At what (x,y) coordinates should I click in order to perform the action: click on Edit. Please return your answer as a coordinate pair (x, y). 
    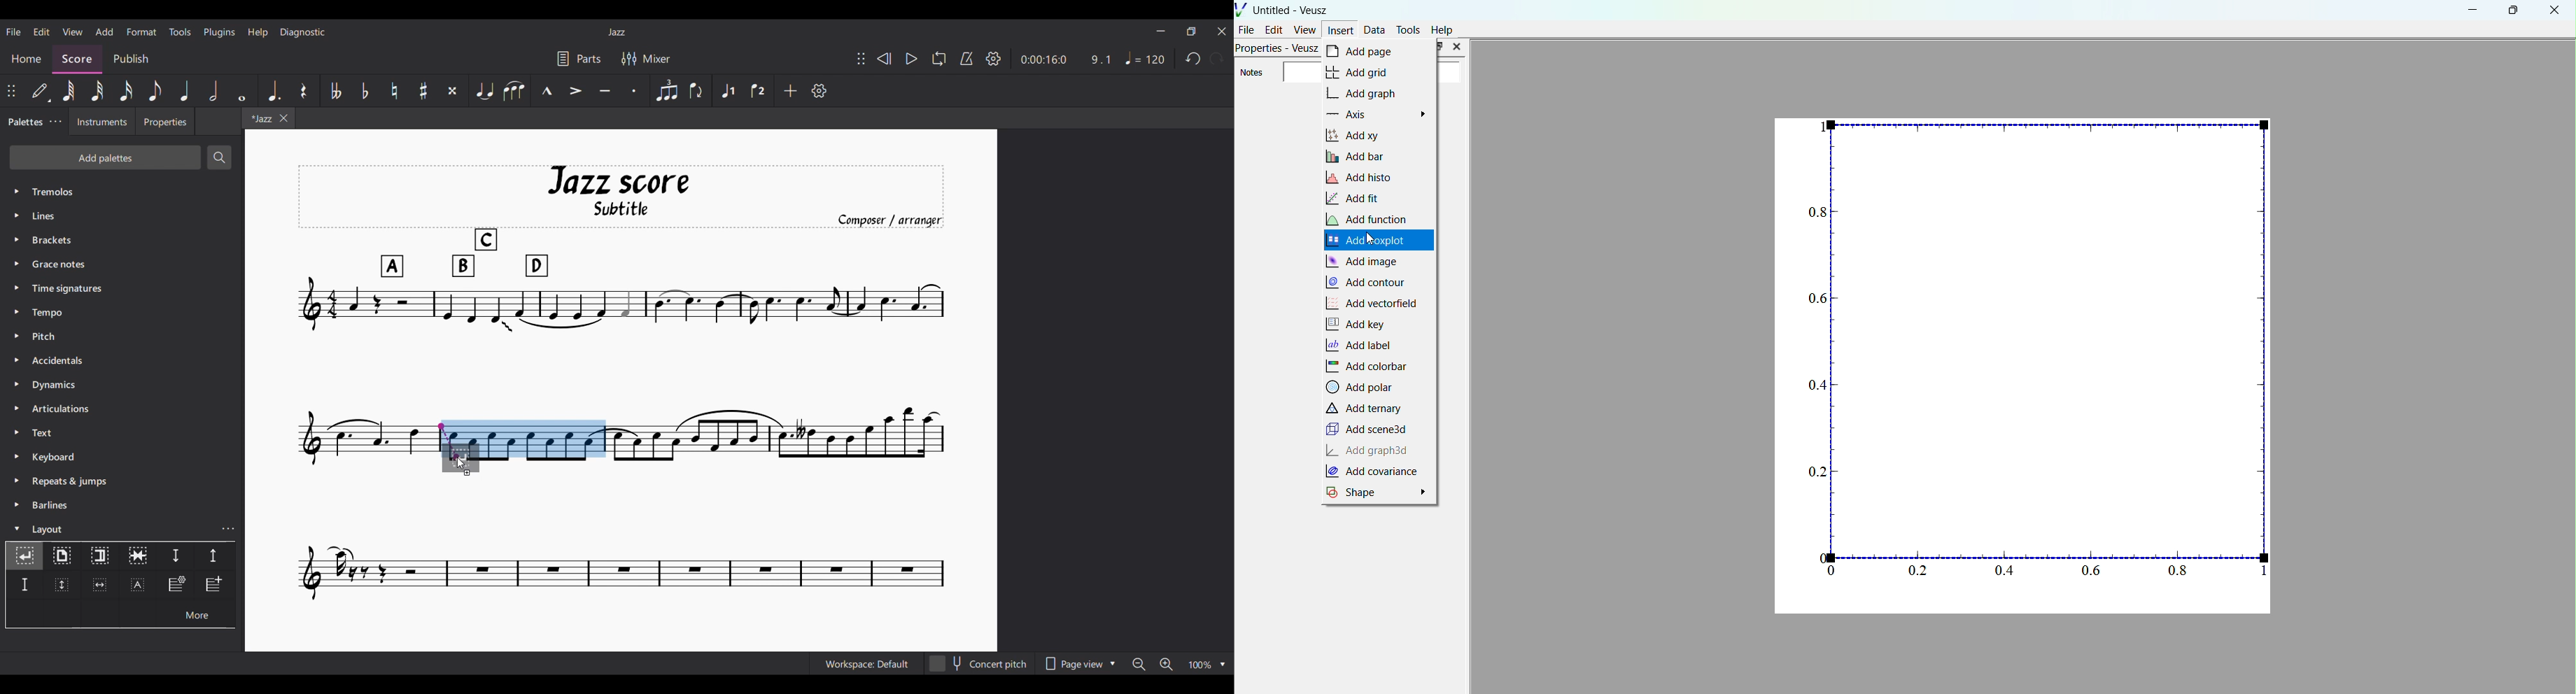
    Looking at the image, I should click on (1274, 29).